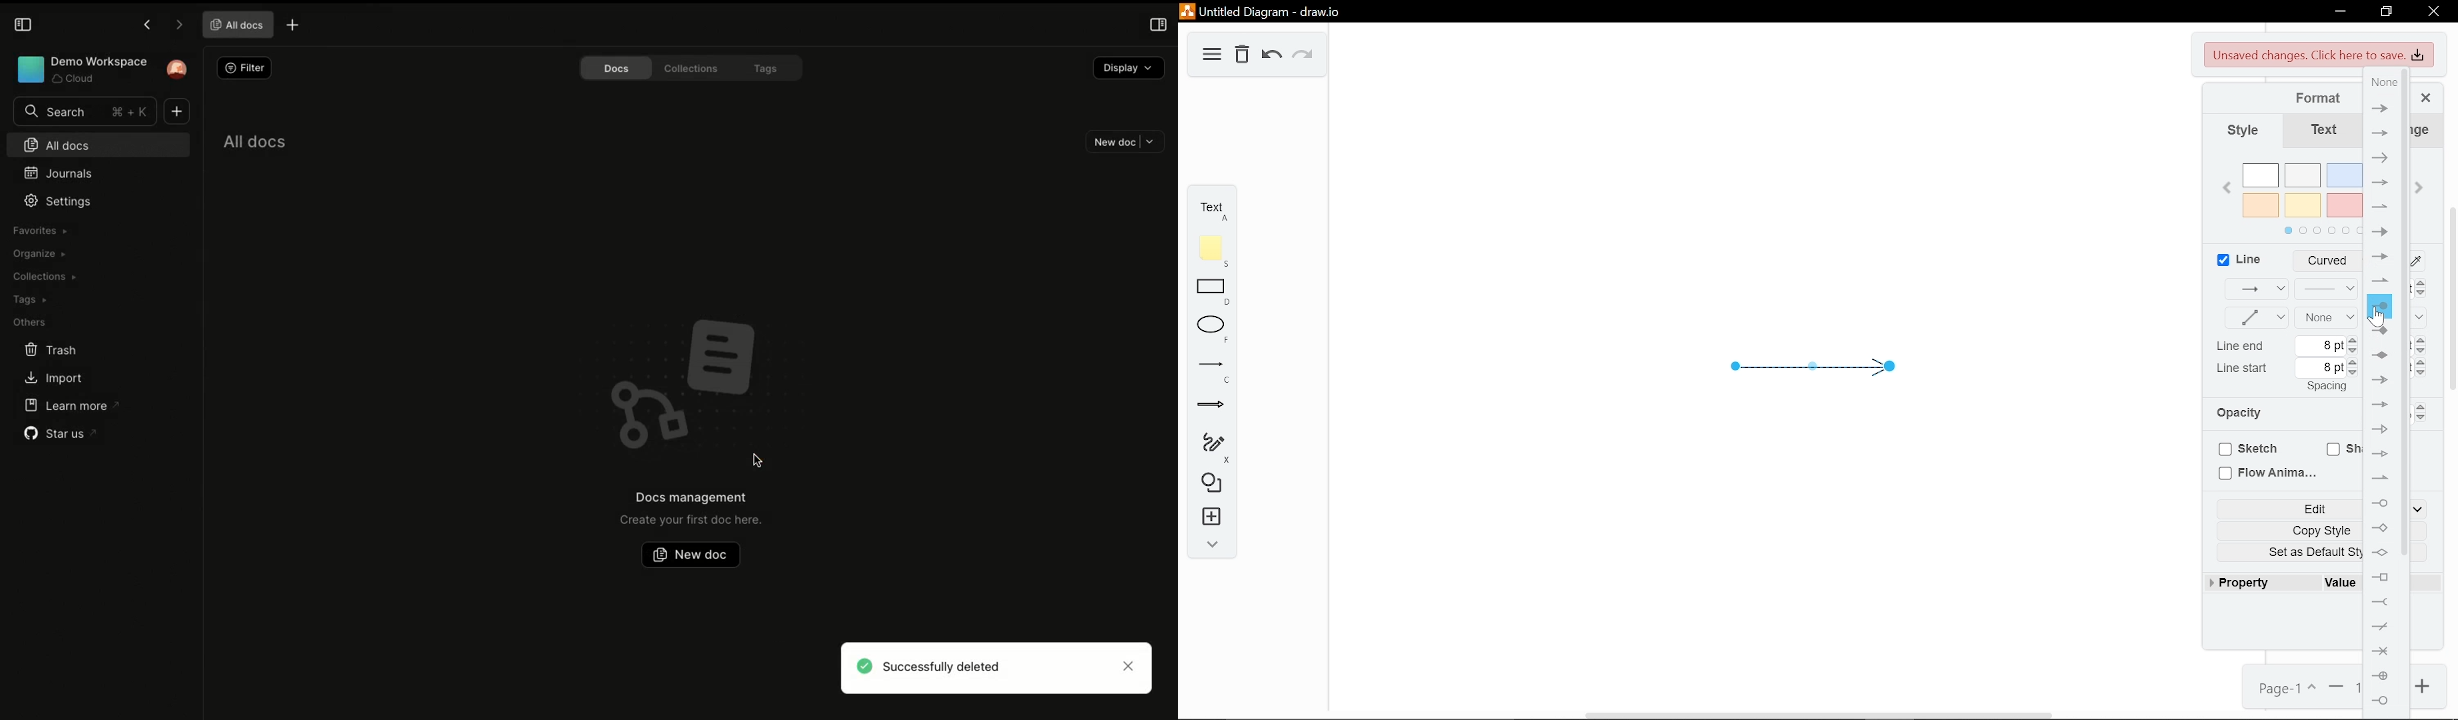 This screenshot has width=2464, height=728. I want to click on Filter, so click(245, 67).